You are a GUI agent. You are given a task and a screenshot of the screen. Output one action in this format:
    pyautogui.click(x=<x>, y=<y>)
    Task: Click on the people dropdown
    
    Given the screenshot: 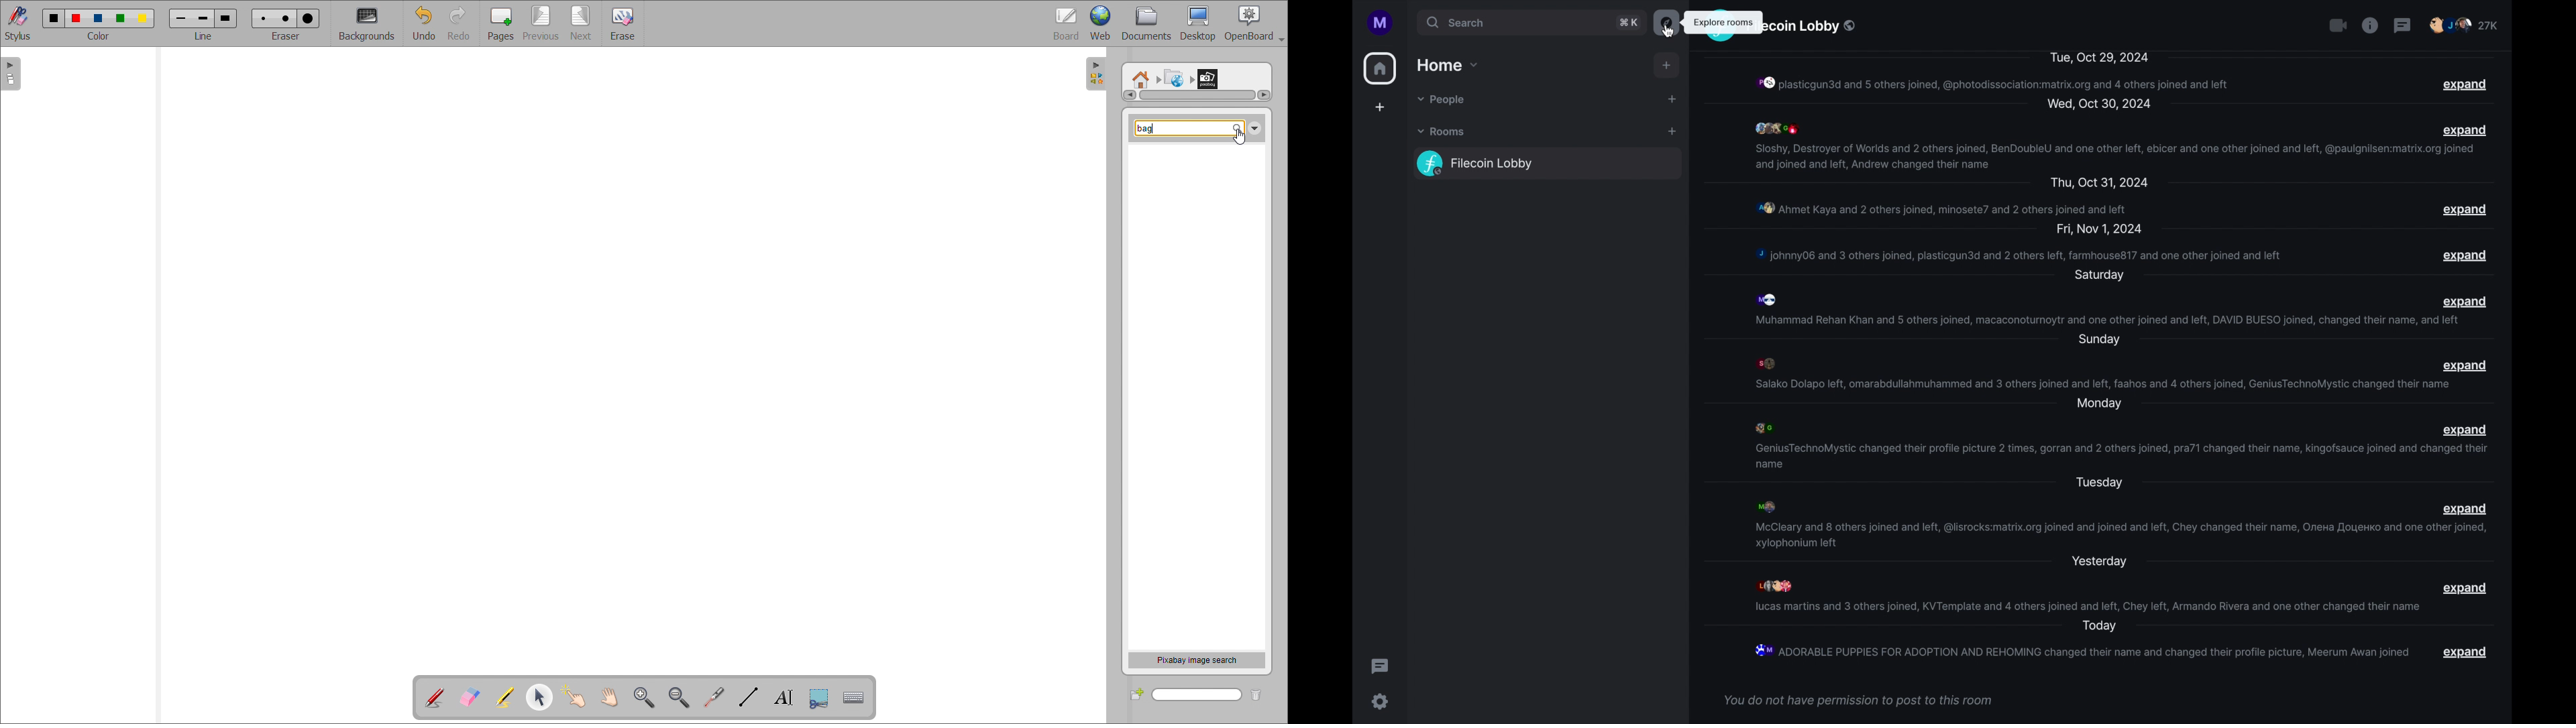 What is the action you would take?
    pyautogui.click(x=1443, y=101)
    